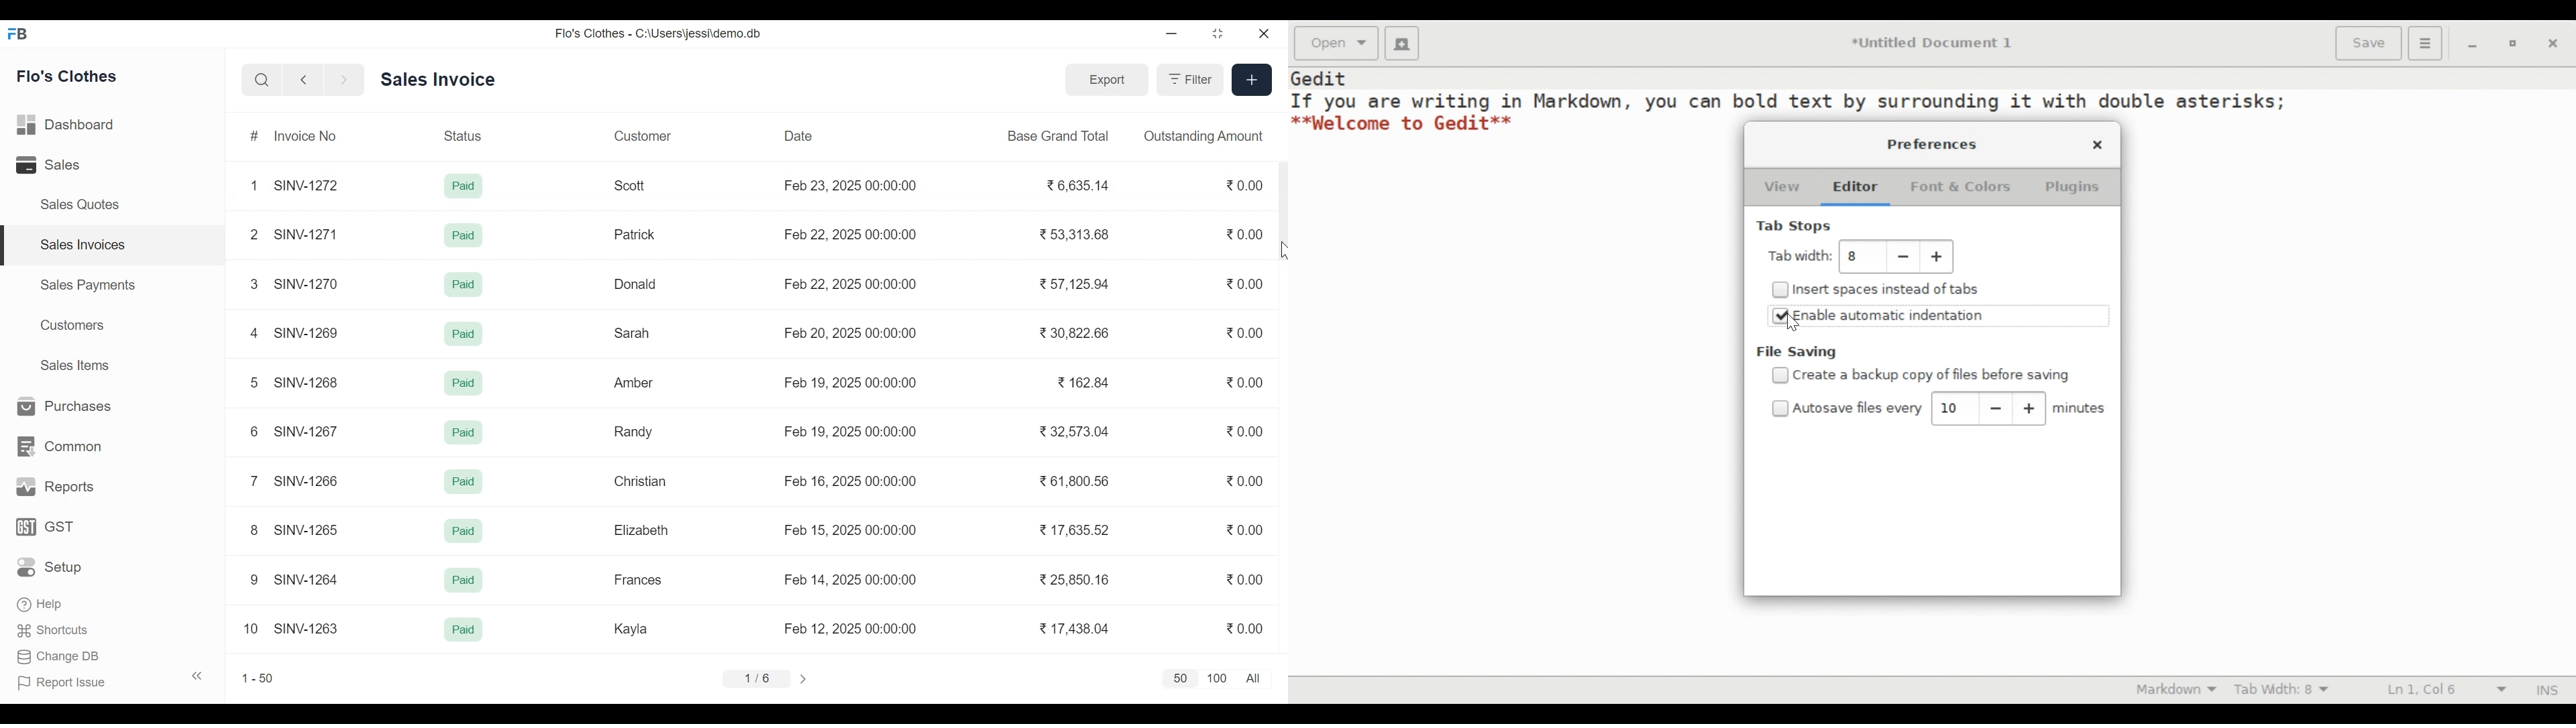  What do you see at coordinates (1244, 184) in the screenshot?
I see `0.00` at bounding box center [1244, 184].